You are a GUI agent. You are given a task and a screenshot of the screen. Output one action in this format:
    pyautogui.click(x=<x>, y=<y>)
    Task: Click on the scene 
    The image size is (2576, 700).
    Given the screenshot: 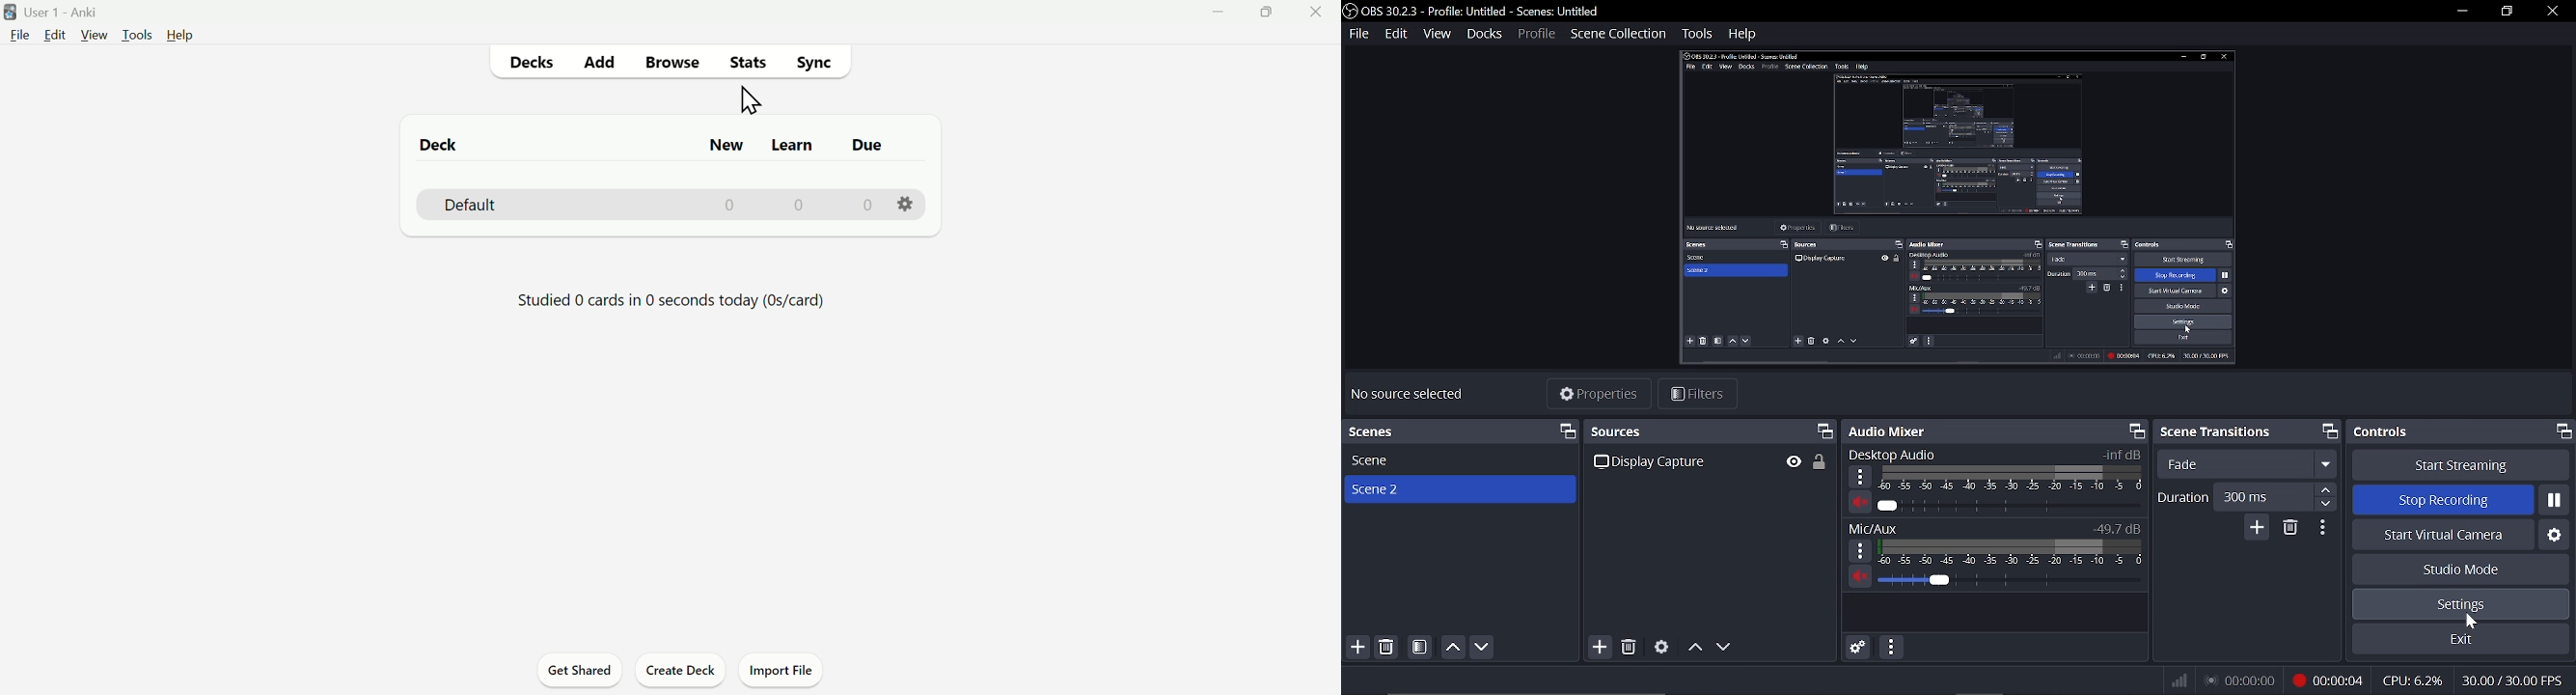 What is the action you would take?
    pyautogui.click(x=1459, y=462)
    